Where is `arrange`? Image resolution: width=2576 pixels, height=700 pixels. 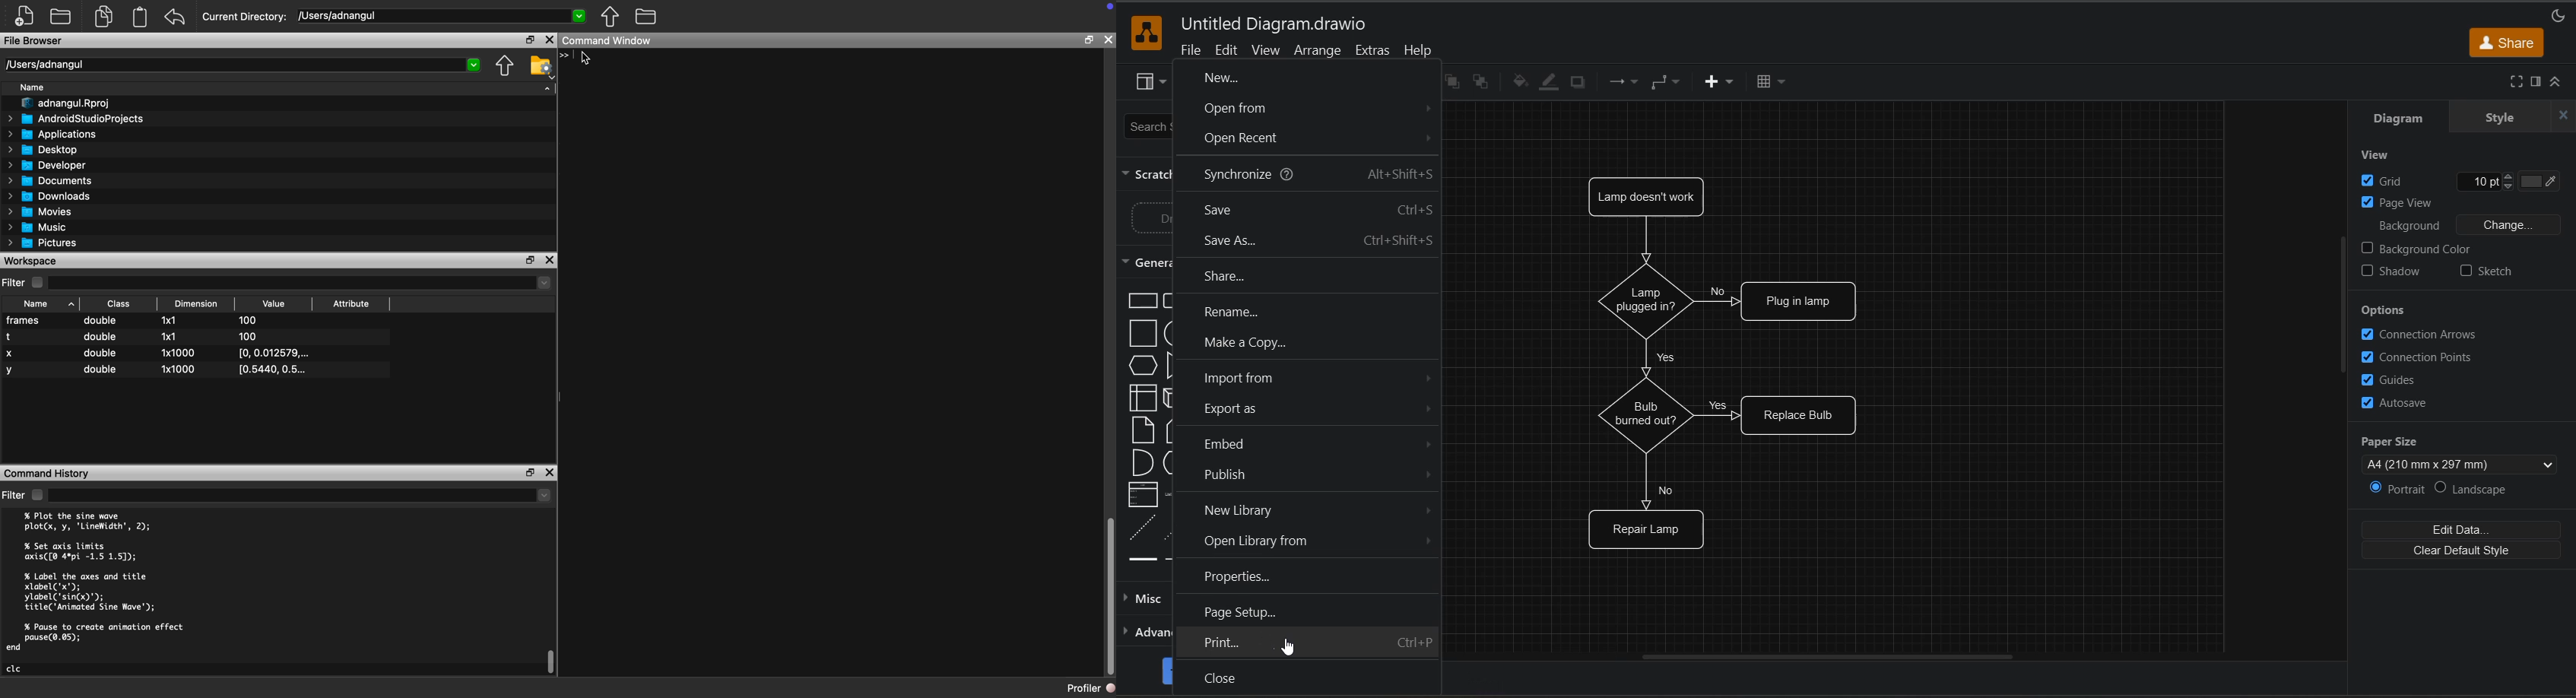 arrange is located at coordinates (1321, 52).